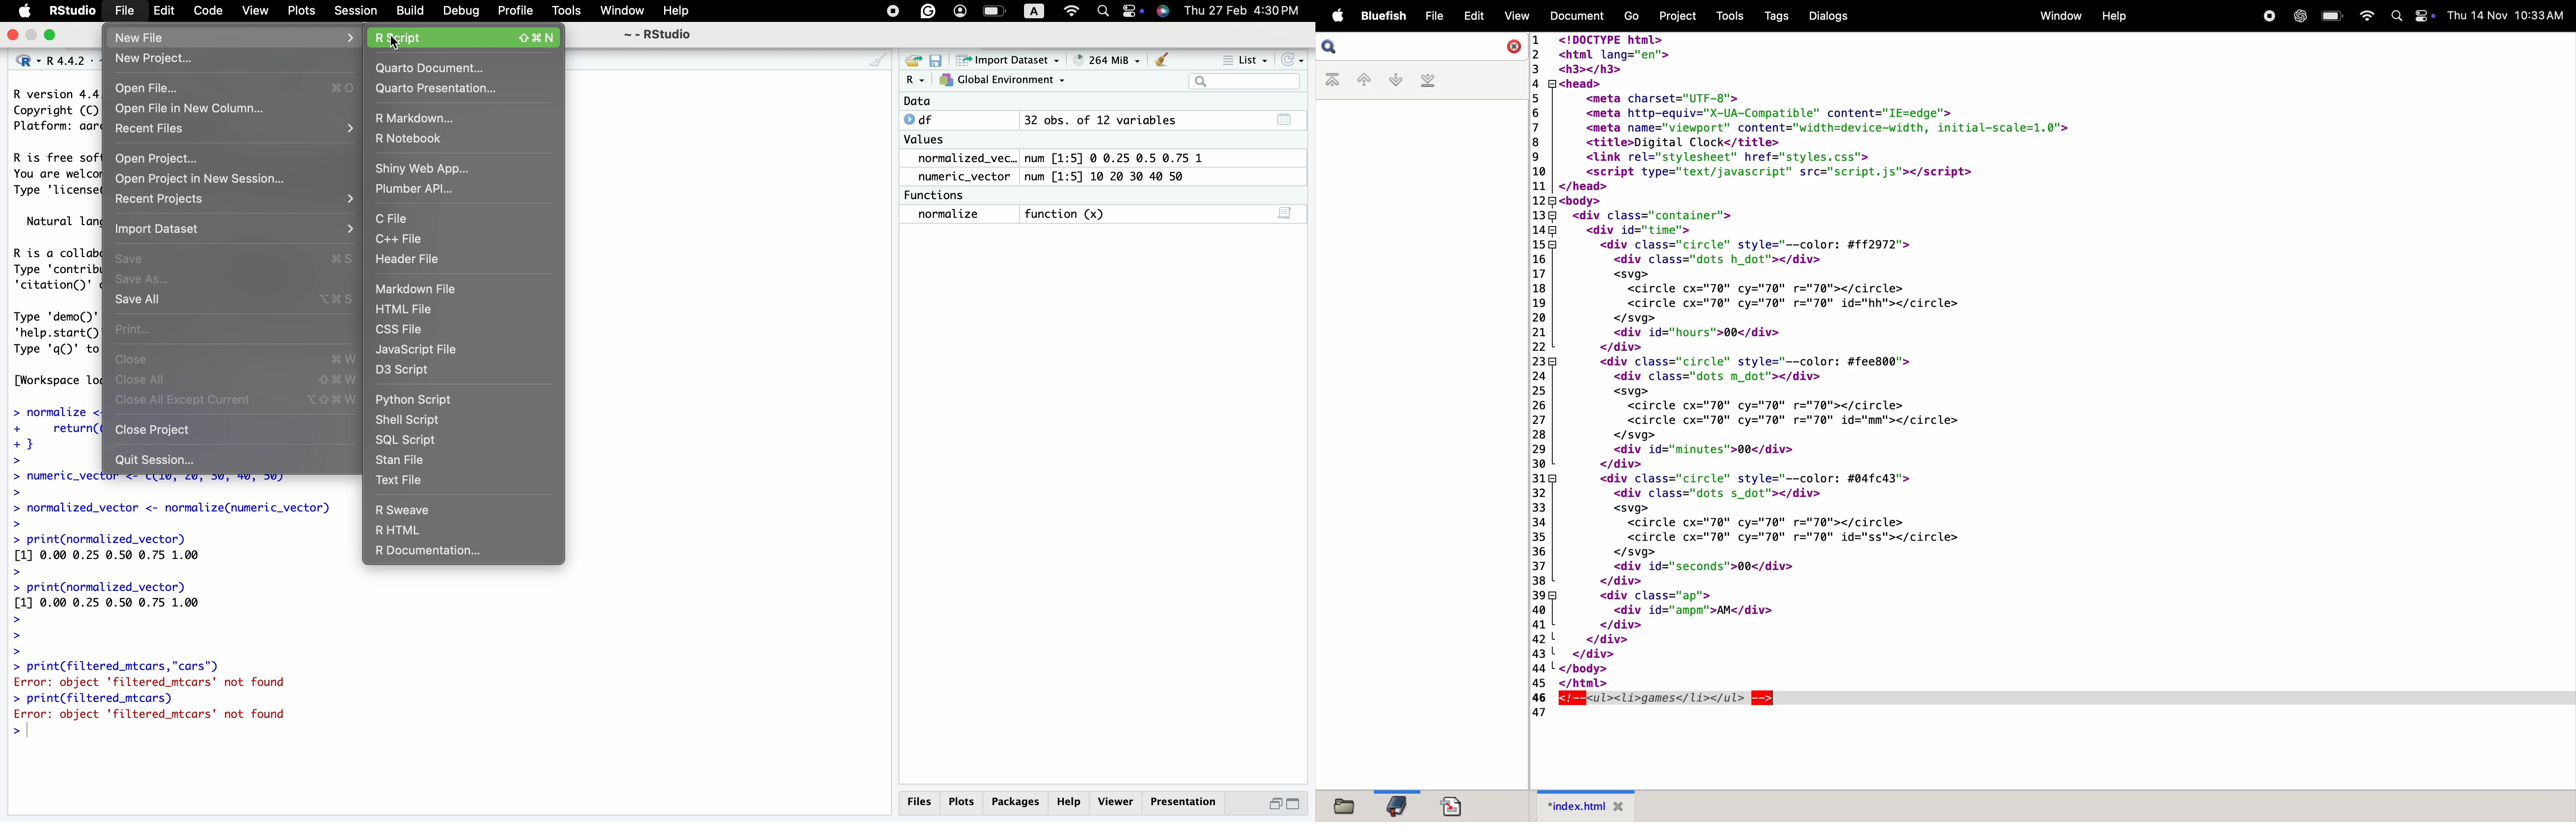 The image size is (2576, 840). What do you see at coordinates (1275, 804) in the screenshot?
I see `minimize` at bounding box center [1275, 804].